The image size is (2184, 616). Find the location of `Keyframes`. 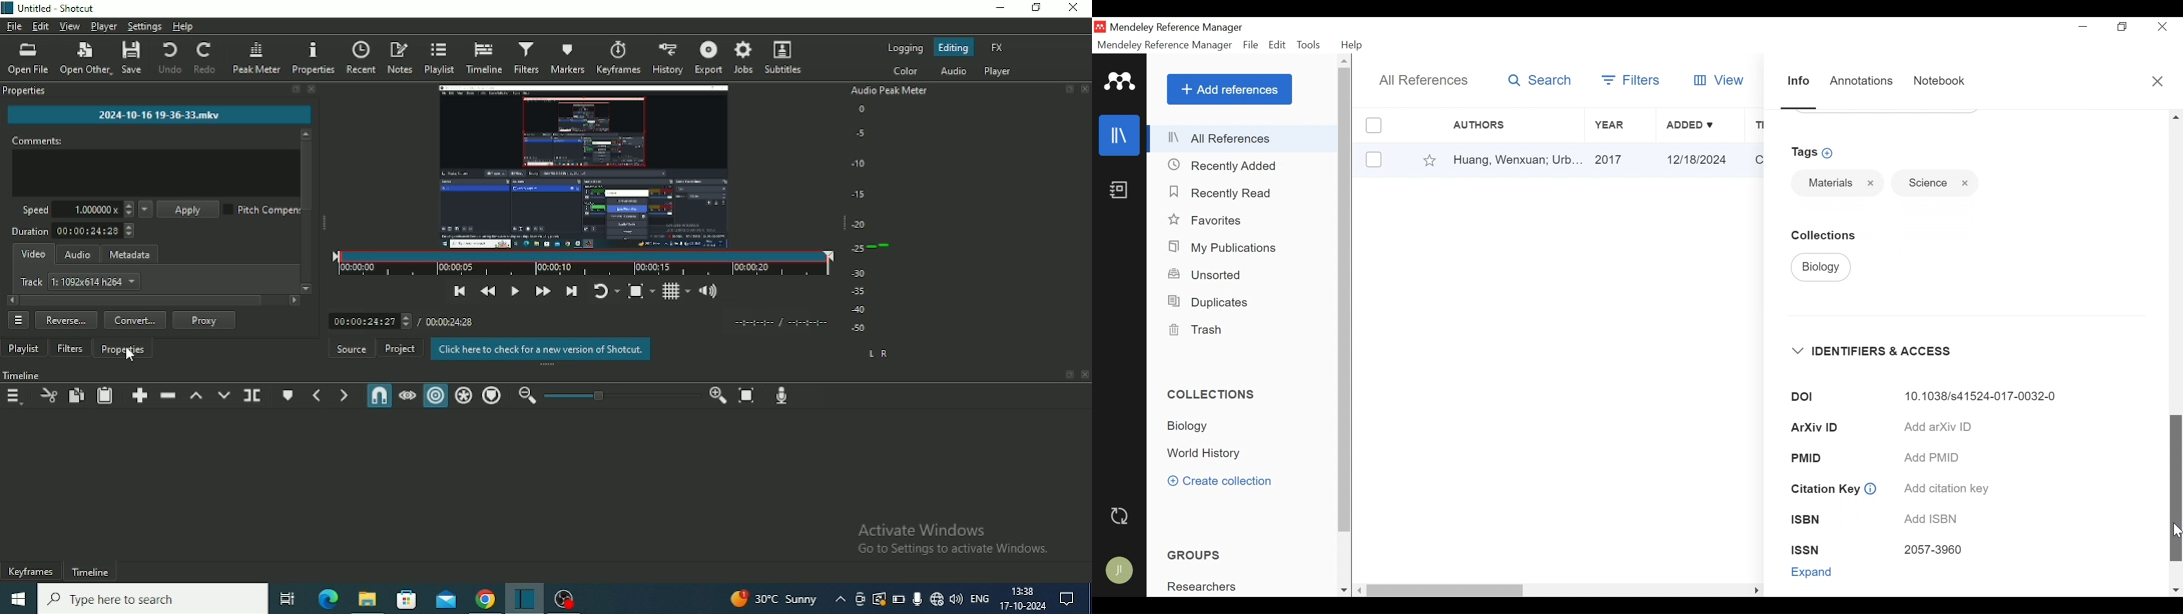

Keyframes is located at coordinates (32, 571).